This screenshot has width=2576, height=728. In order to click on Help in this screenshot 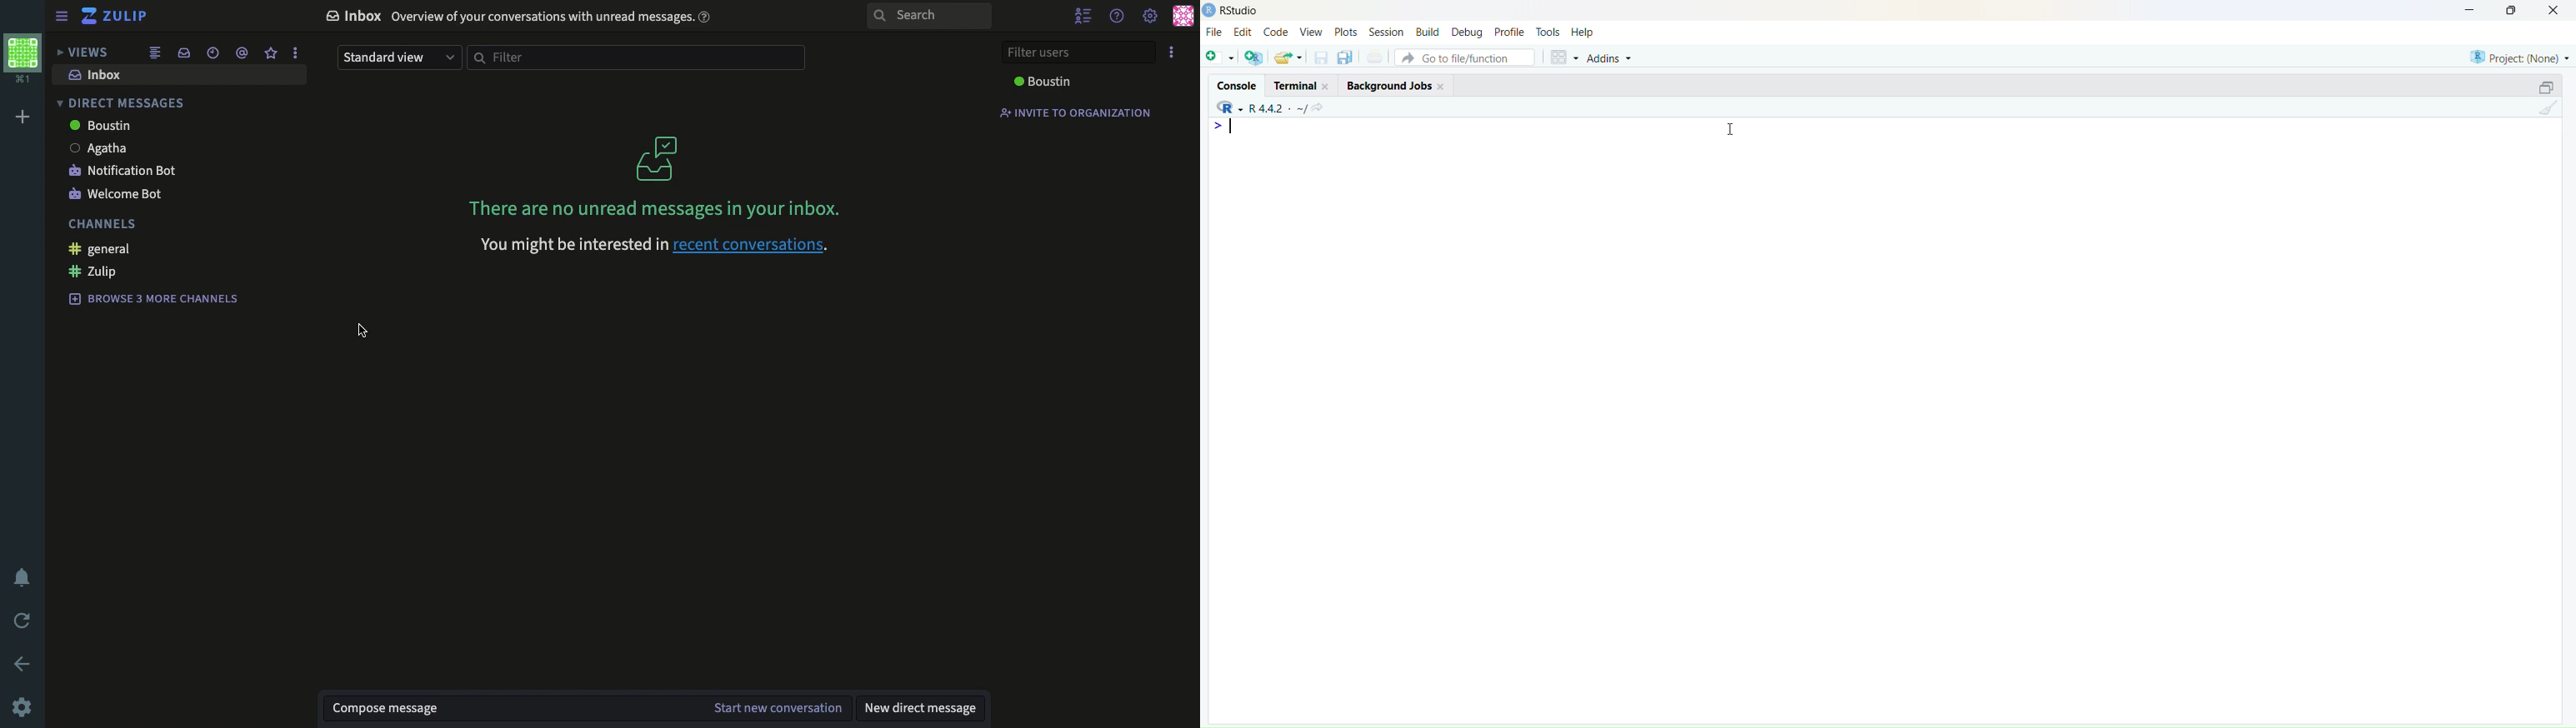, I will do `click(1583, 32)`.